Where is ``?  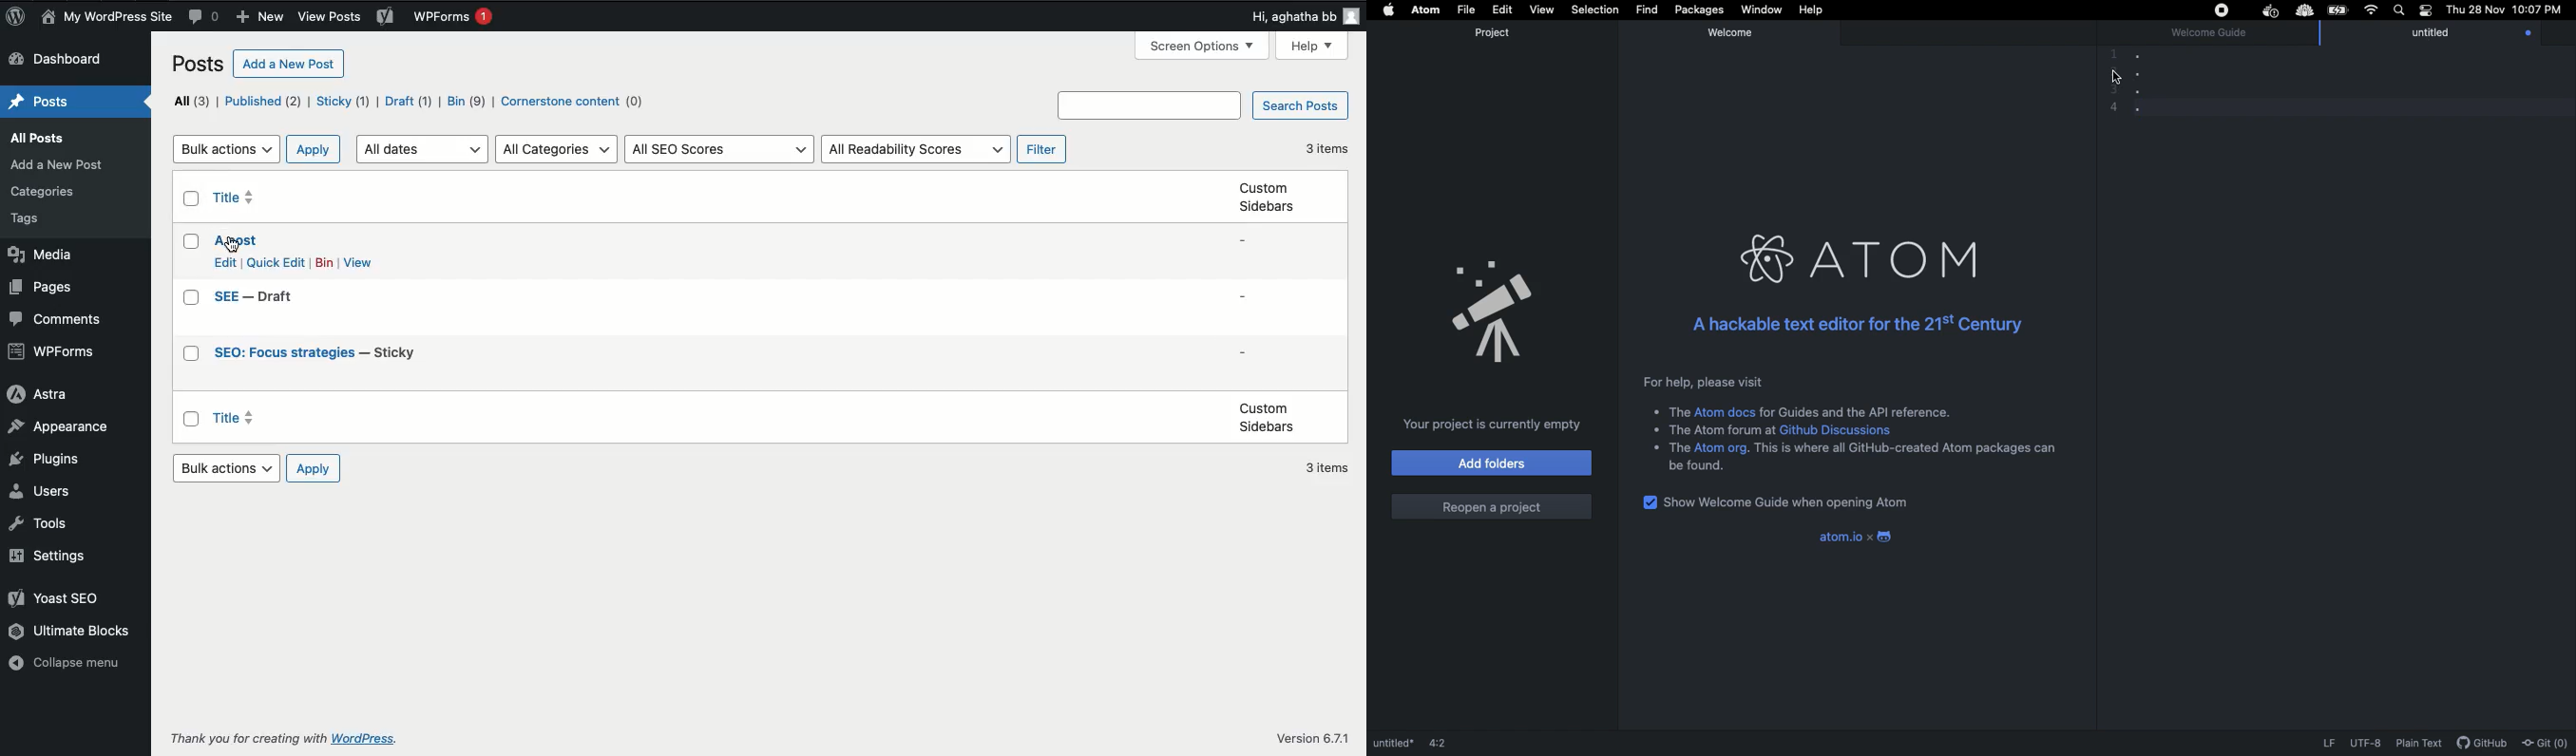
 is located at coordinates (244, 740).